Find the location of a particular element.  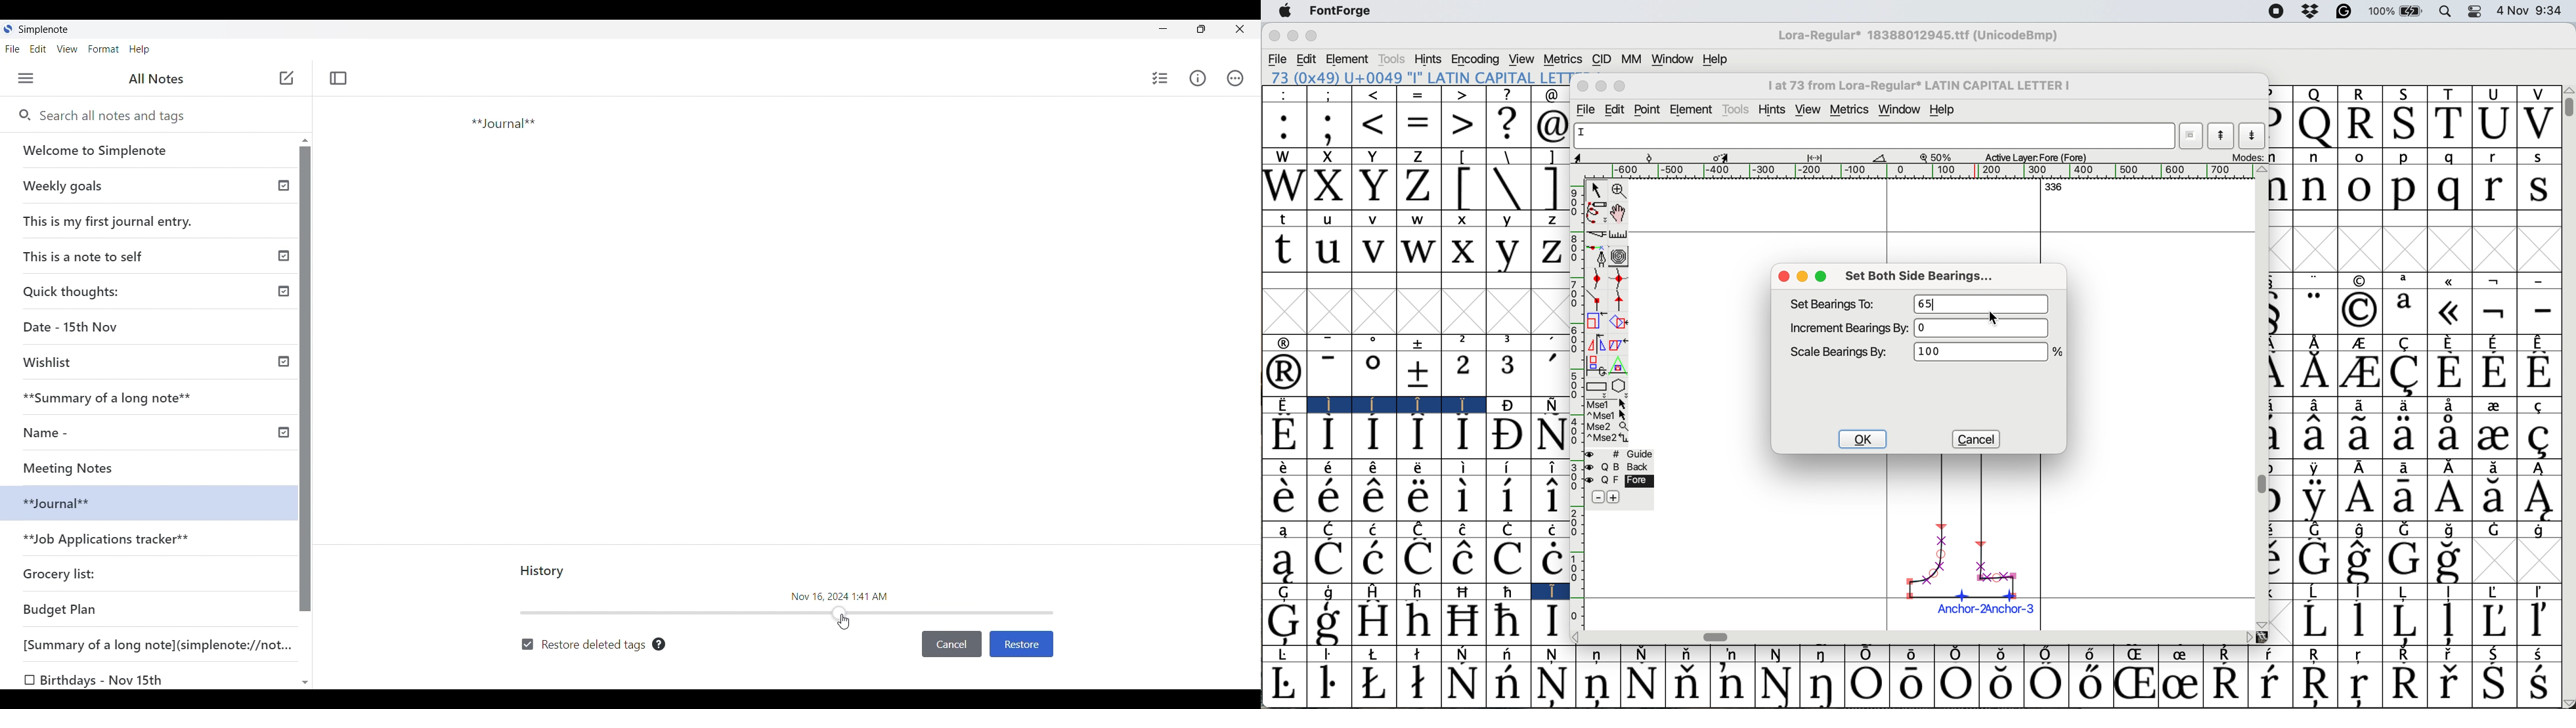

Software name is located at coordinates (45, 30).